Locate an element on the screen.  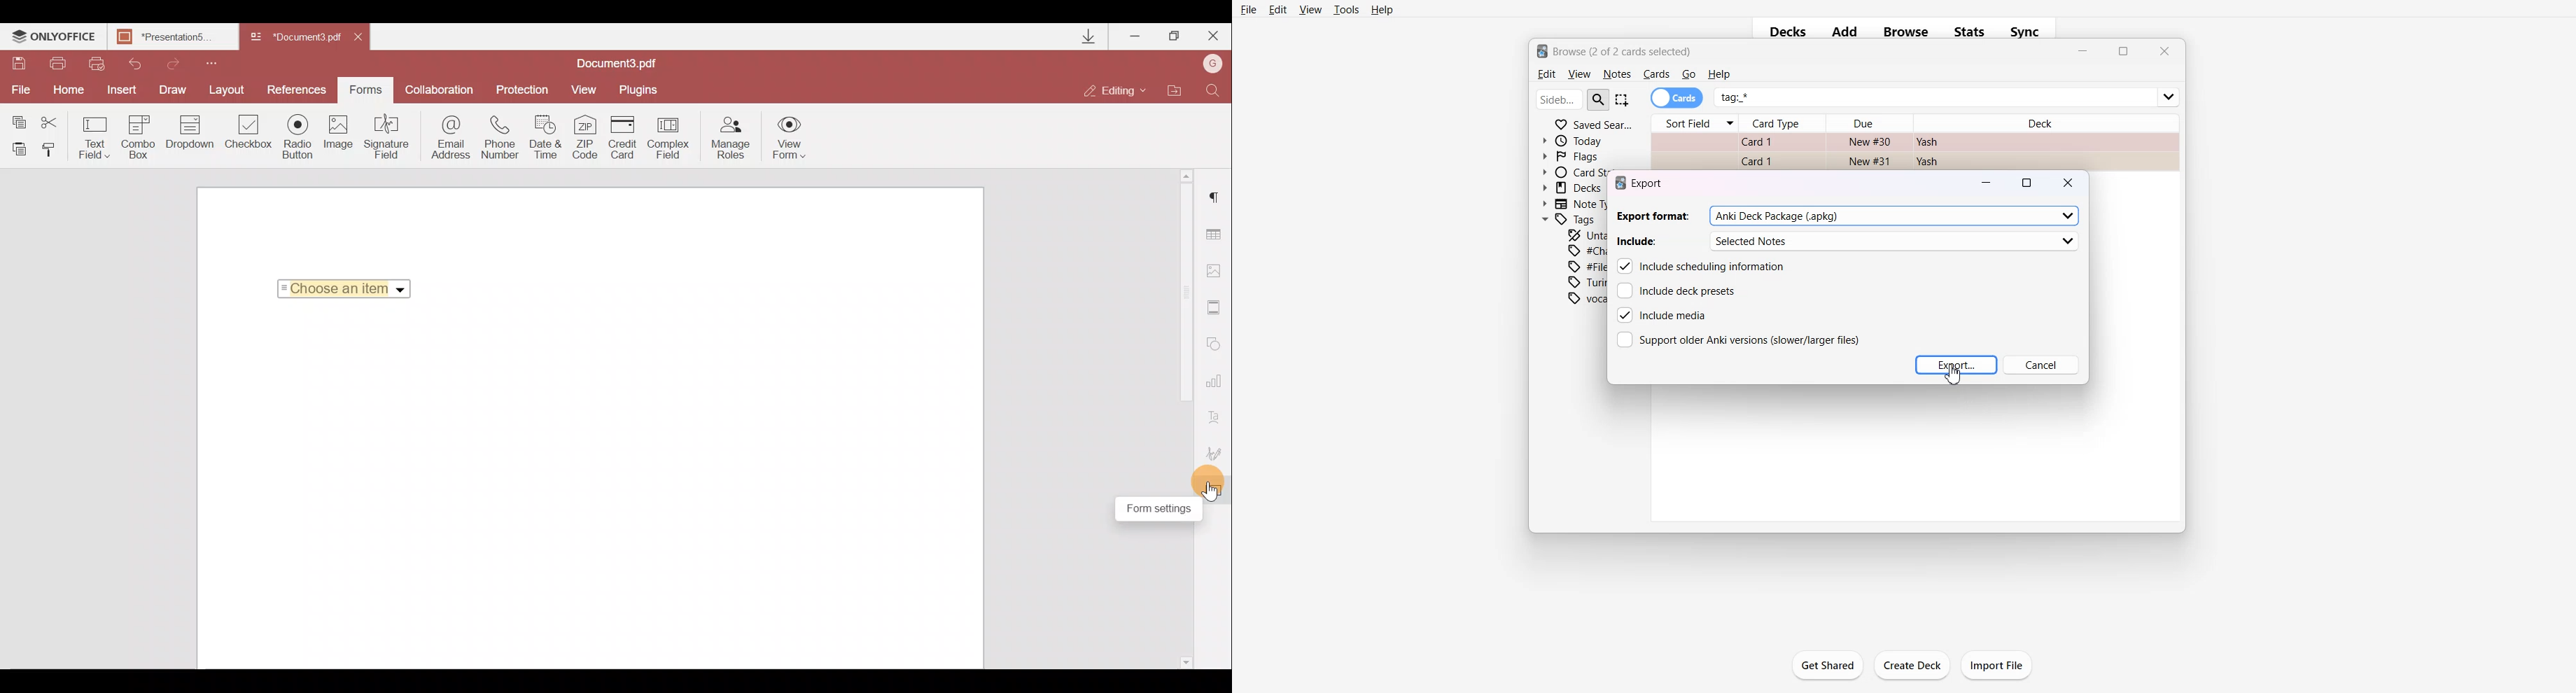
View form is located at coordinates (790, 137).